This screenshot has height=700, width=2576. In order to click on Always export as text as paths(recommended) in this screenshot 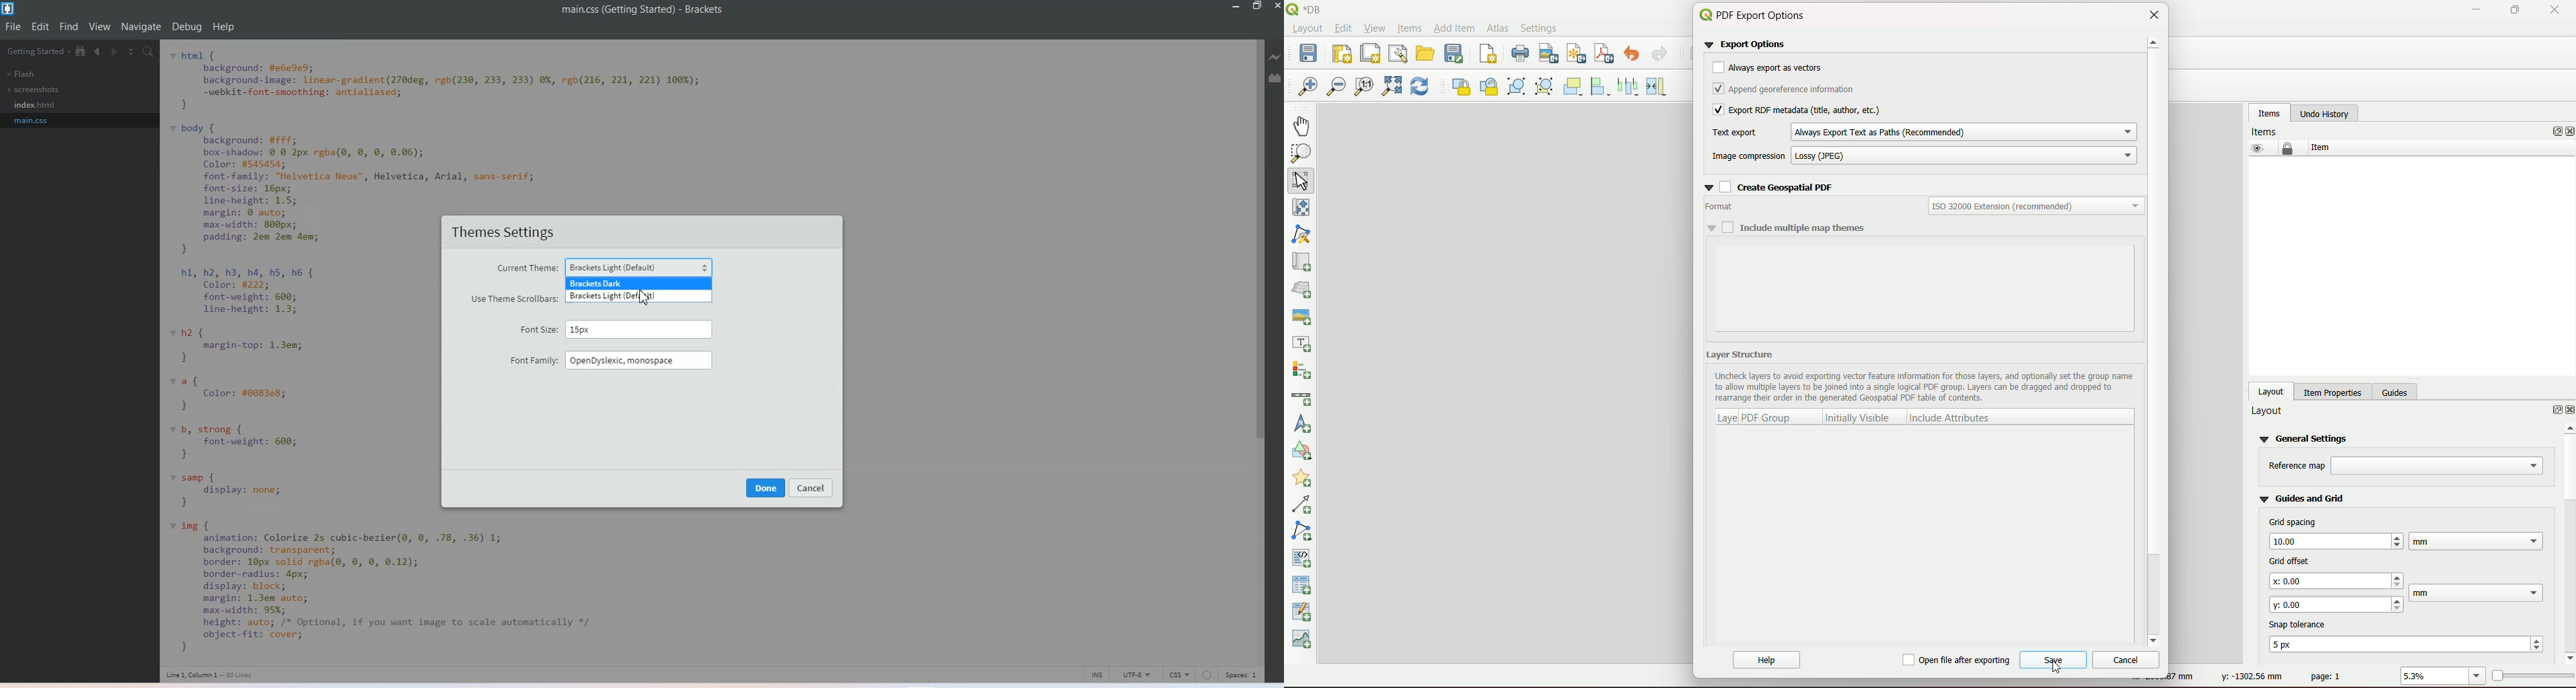, I will do `click(1961, 131)`.